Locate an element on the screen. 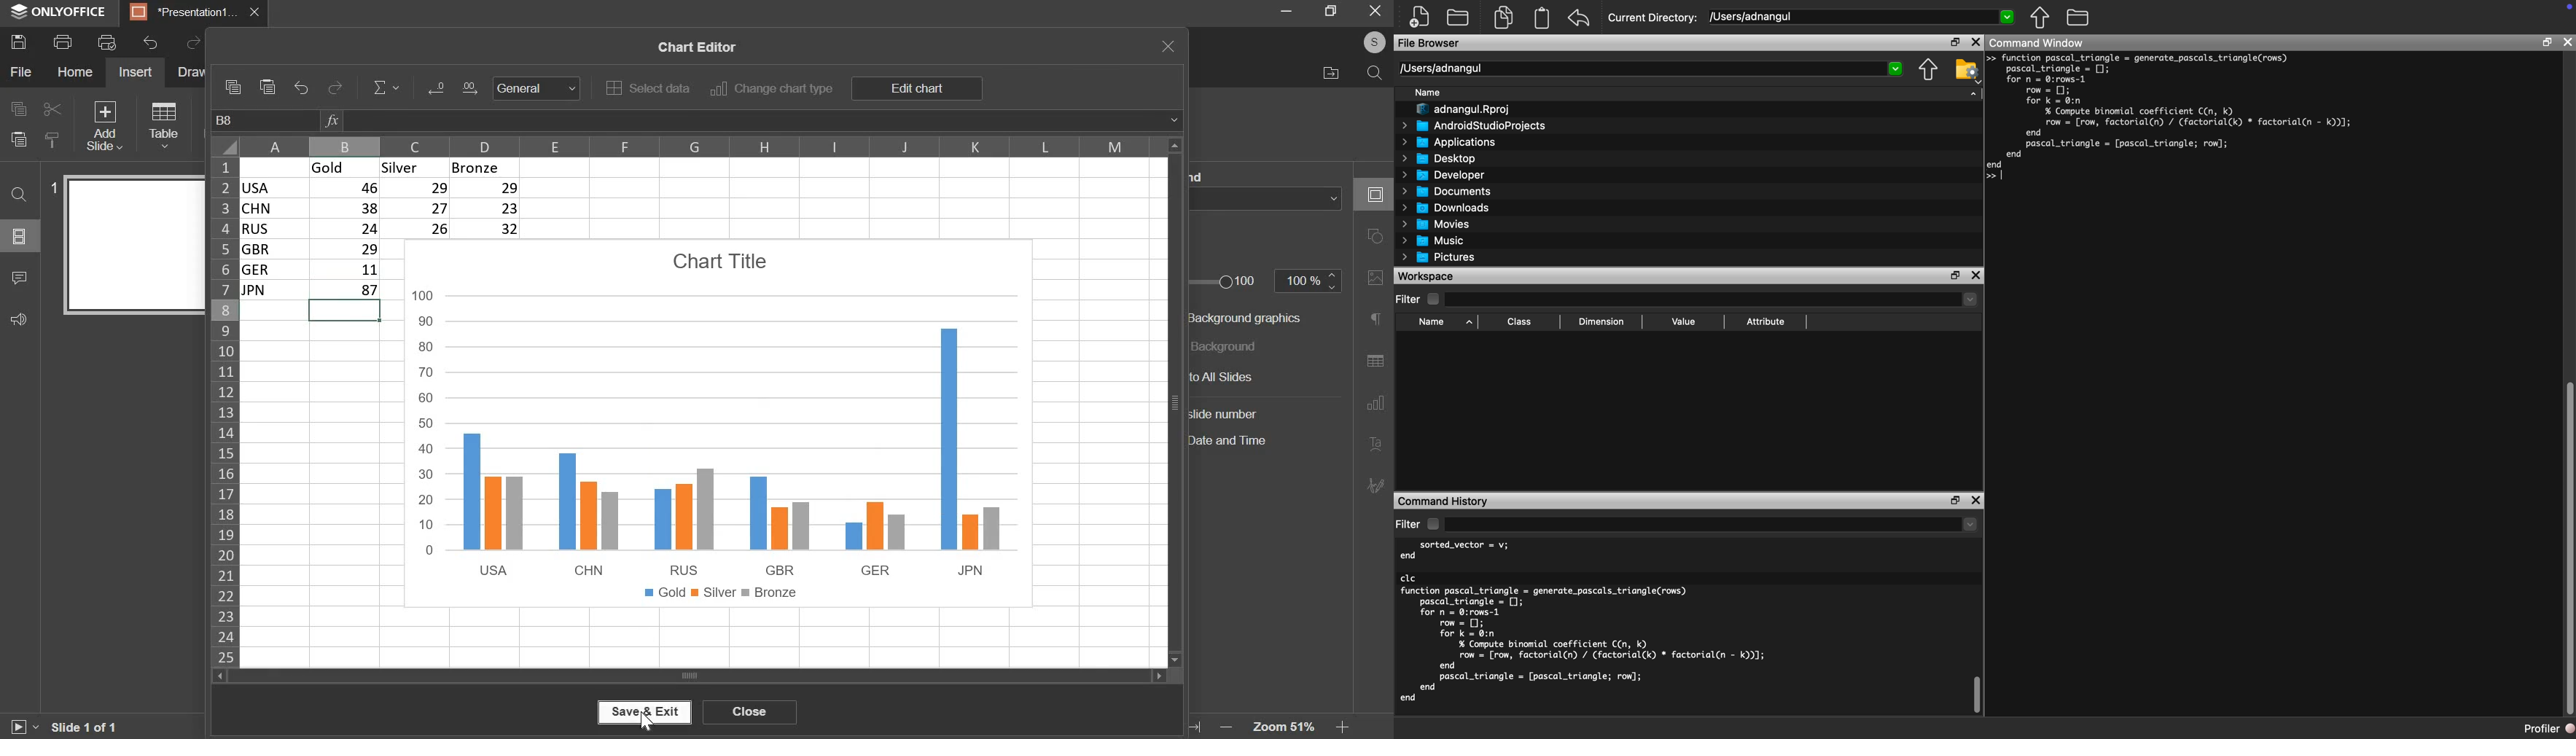 This screenshot has width=2576, height=756. text art settings is located at coordinates (1373, 445).